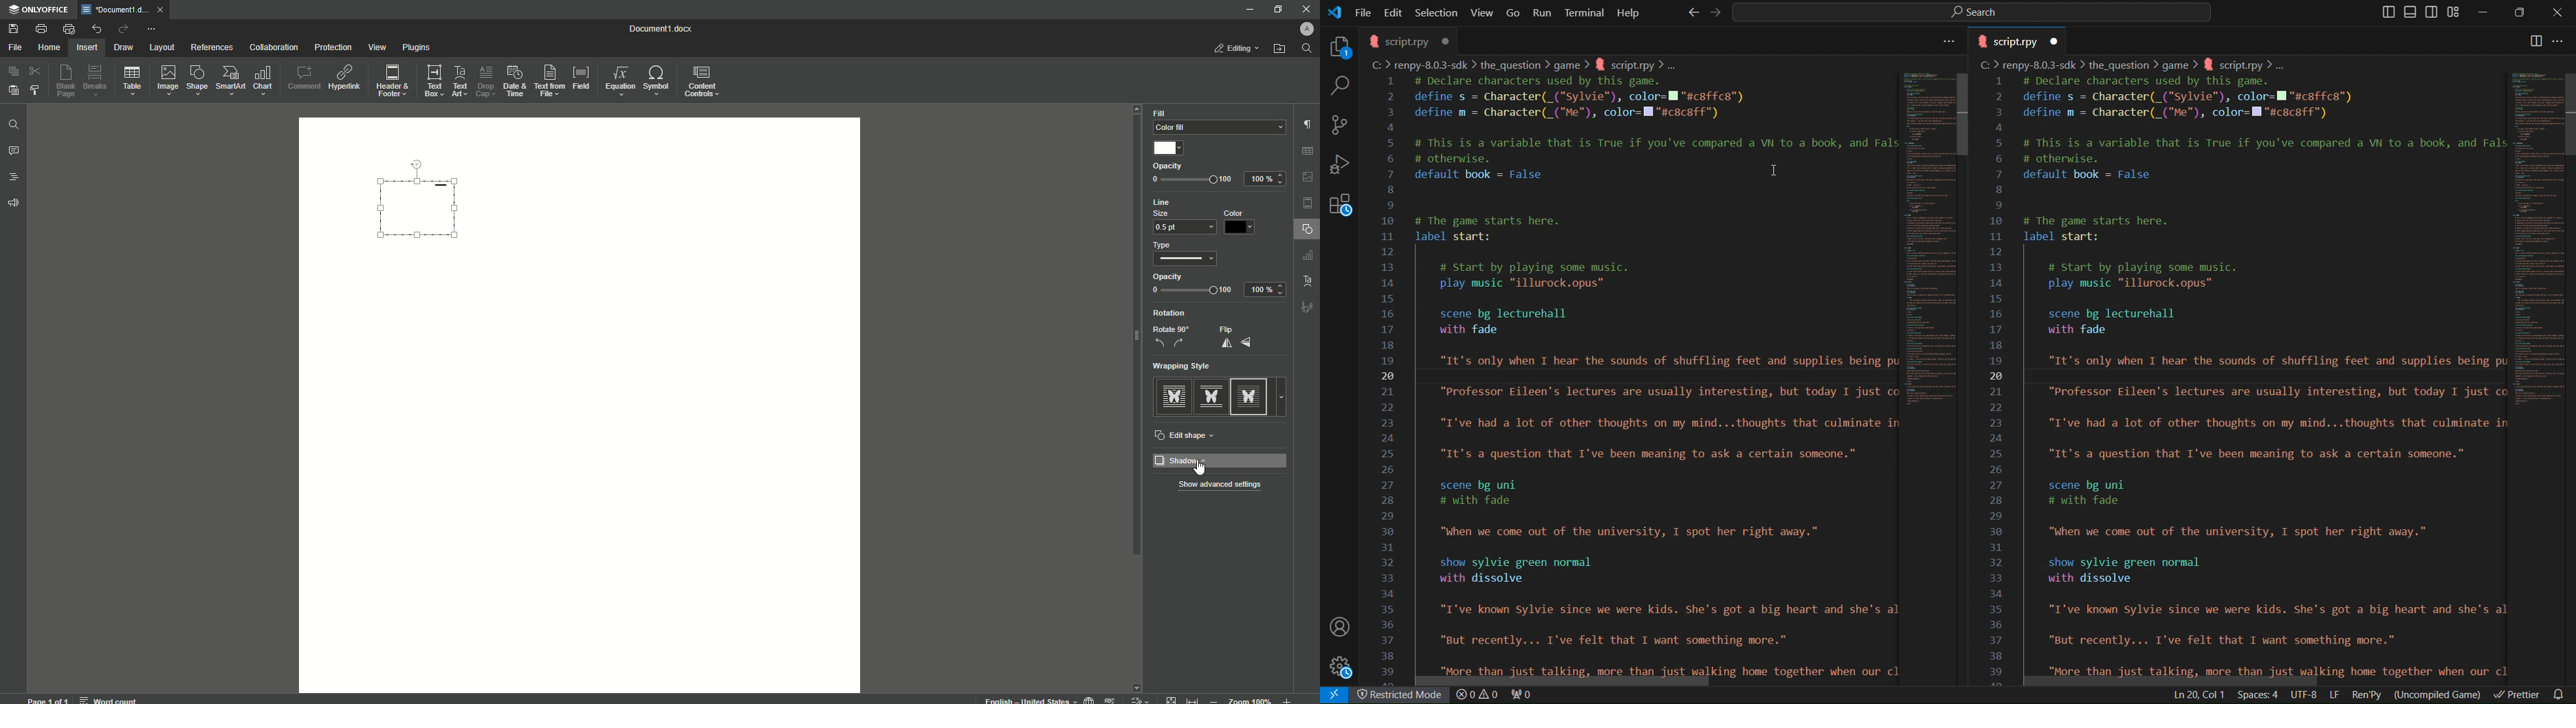 The image size is (2576, 728). Describe the element at coordinates (1171, 314) in the screenshot. I see `Rotation` at that location.